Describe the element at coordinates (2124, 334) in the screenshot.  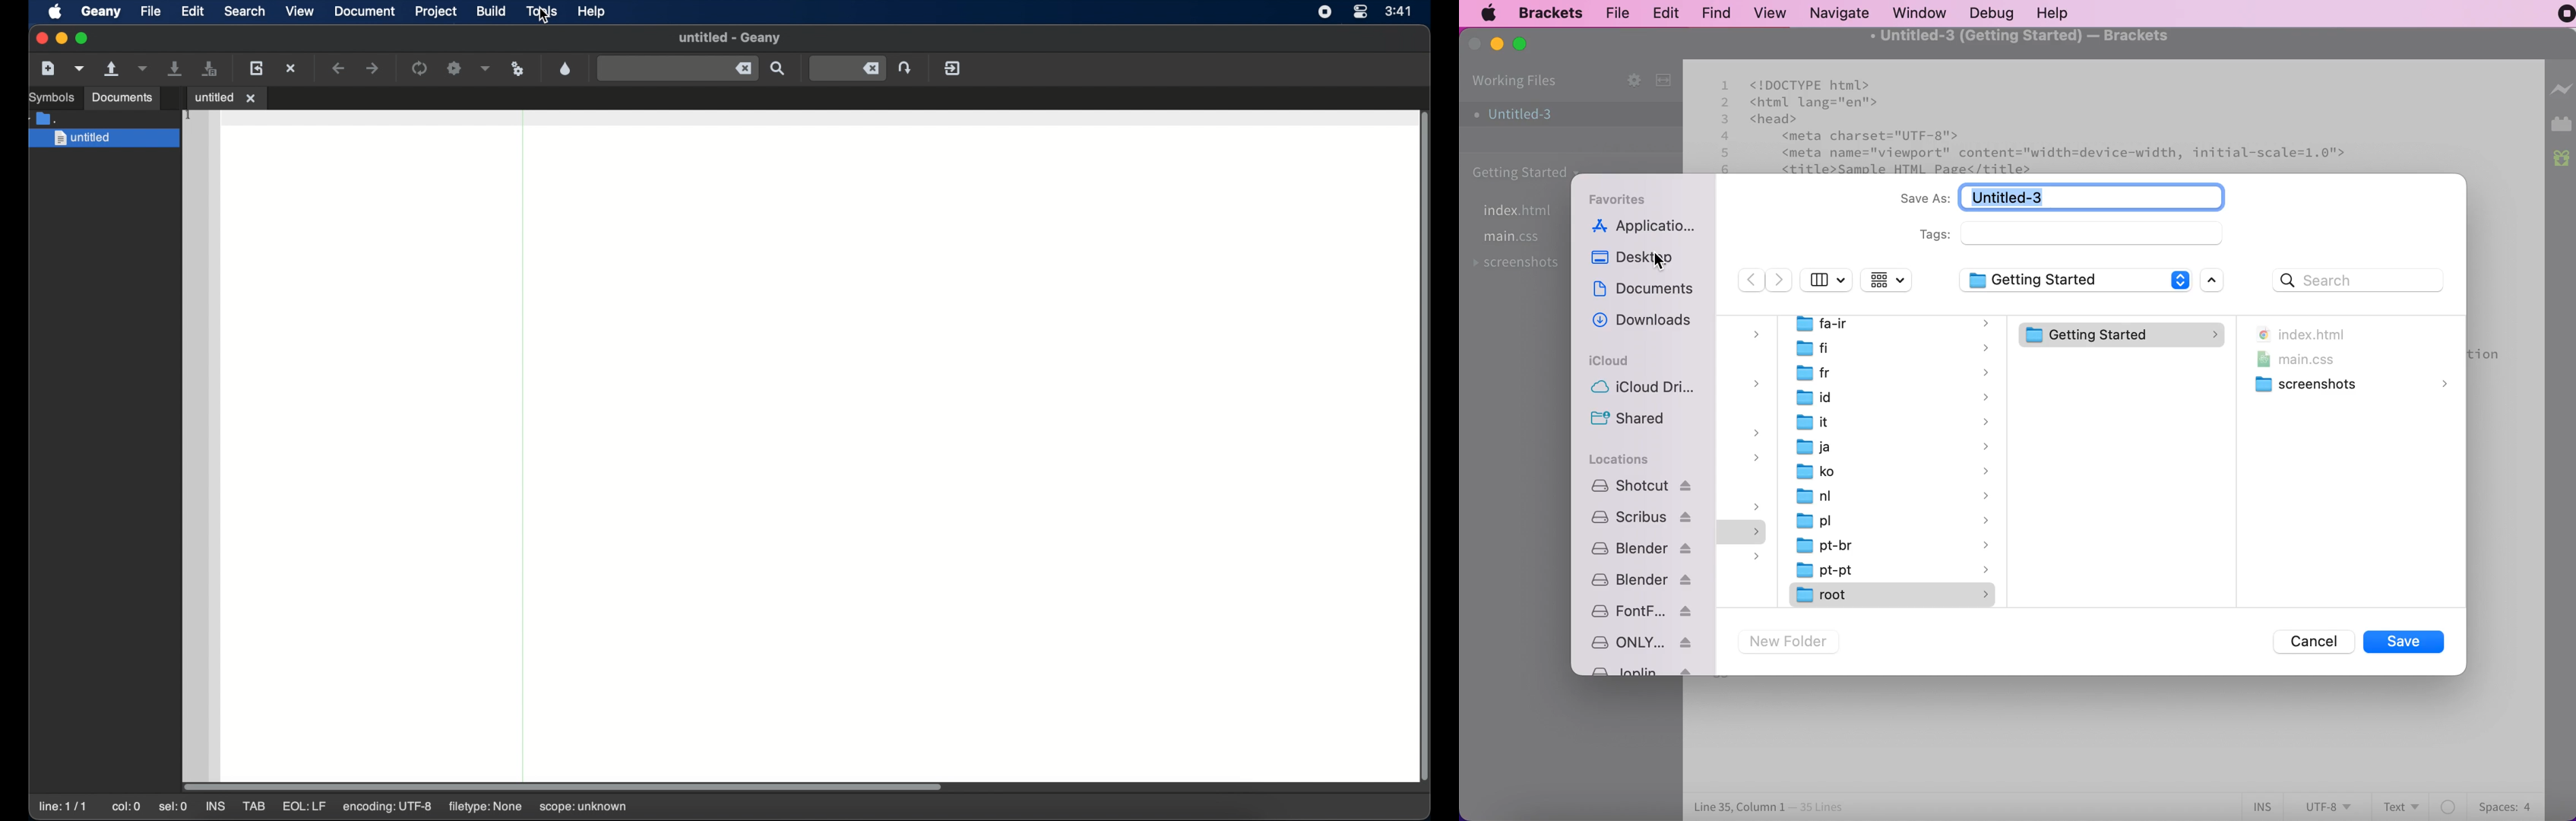
I see `getting started` at that location.